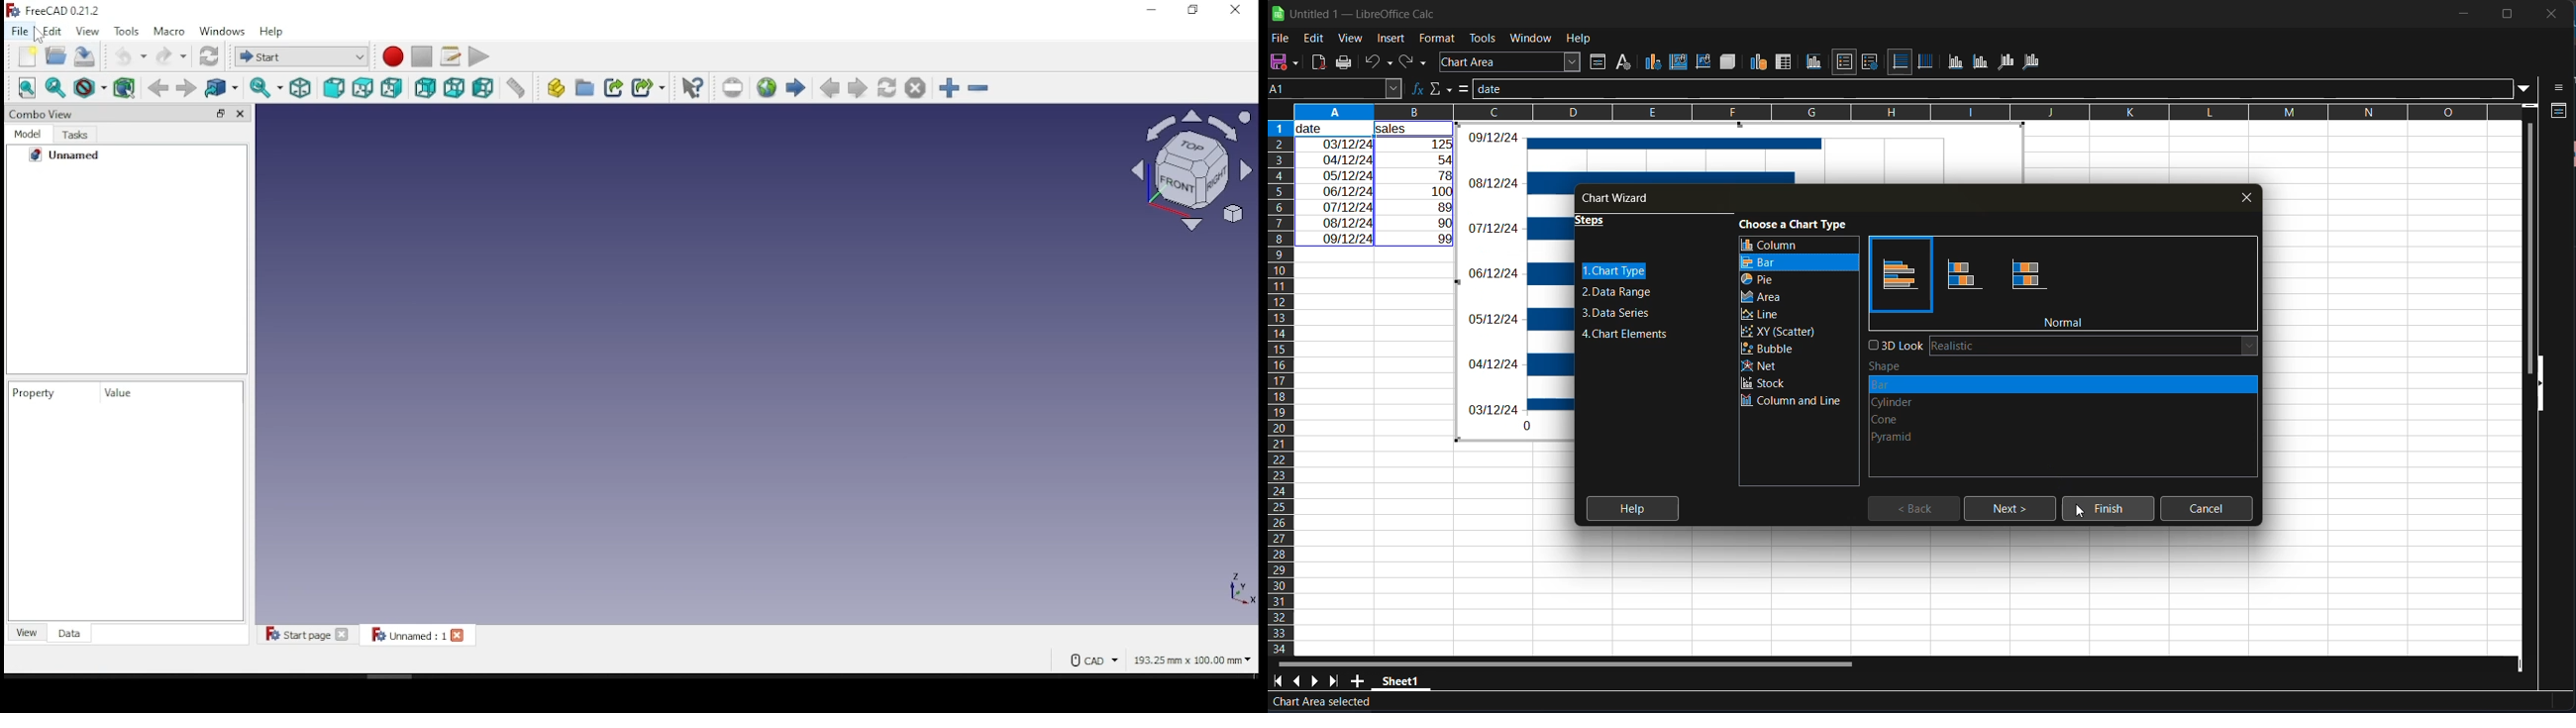 The height and width of the screenshot is (728, 2576). What do you see at coordinates (1519, 281) in the screenshot?
I see `generated graph` at bounding box center [1519, 281].